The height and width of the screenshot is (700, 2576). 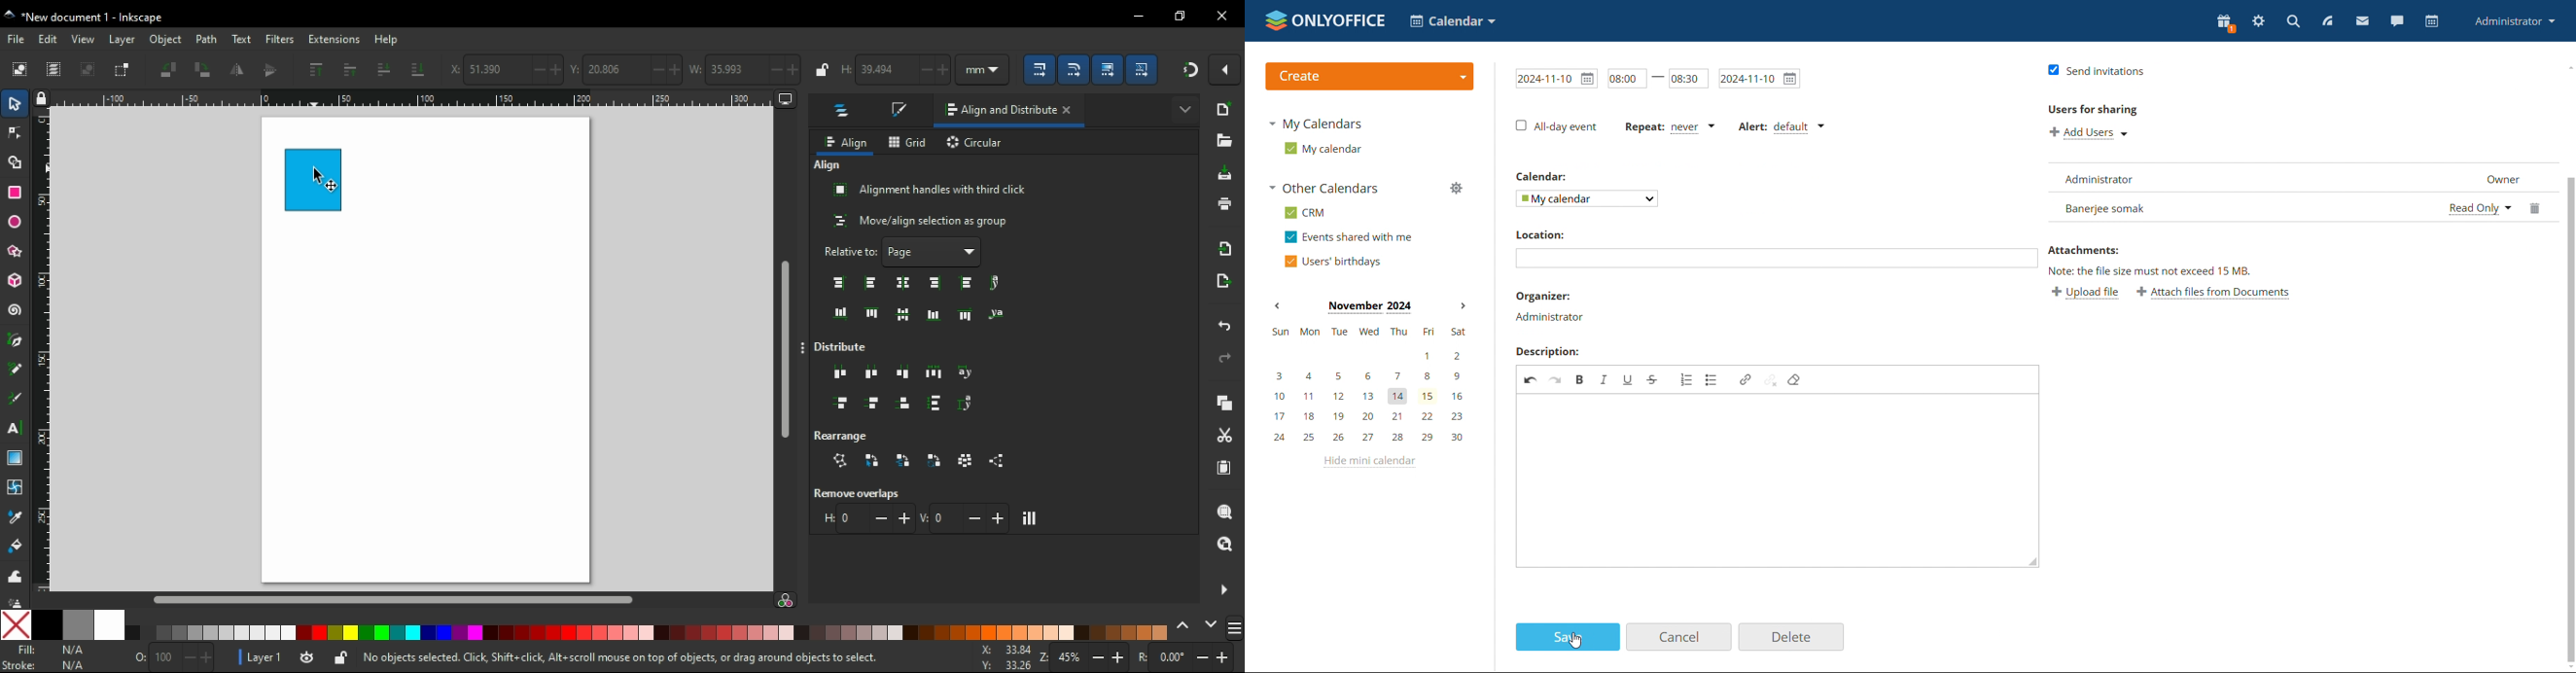 What do you see at coordinates (1235, 629) in the screenshot?
I see `color options` at bounding box center [1235, 629].